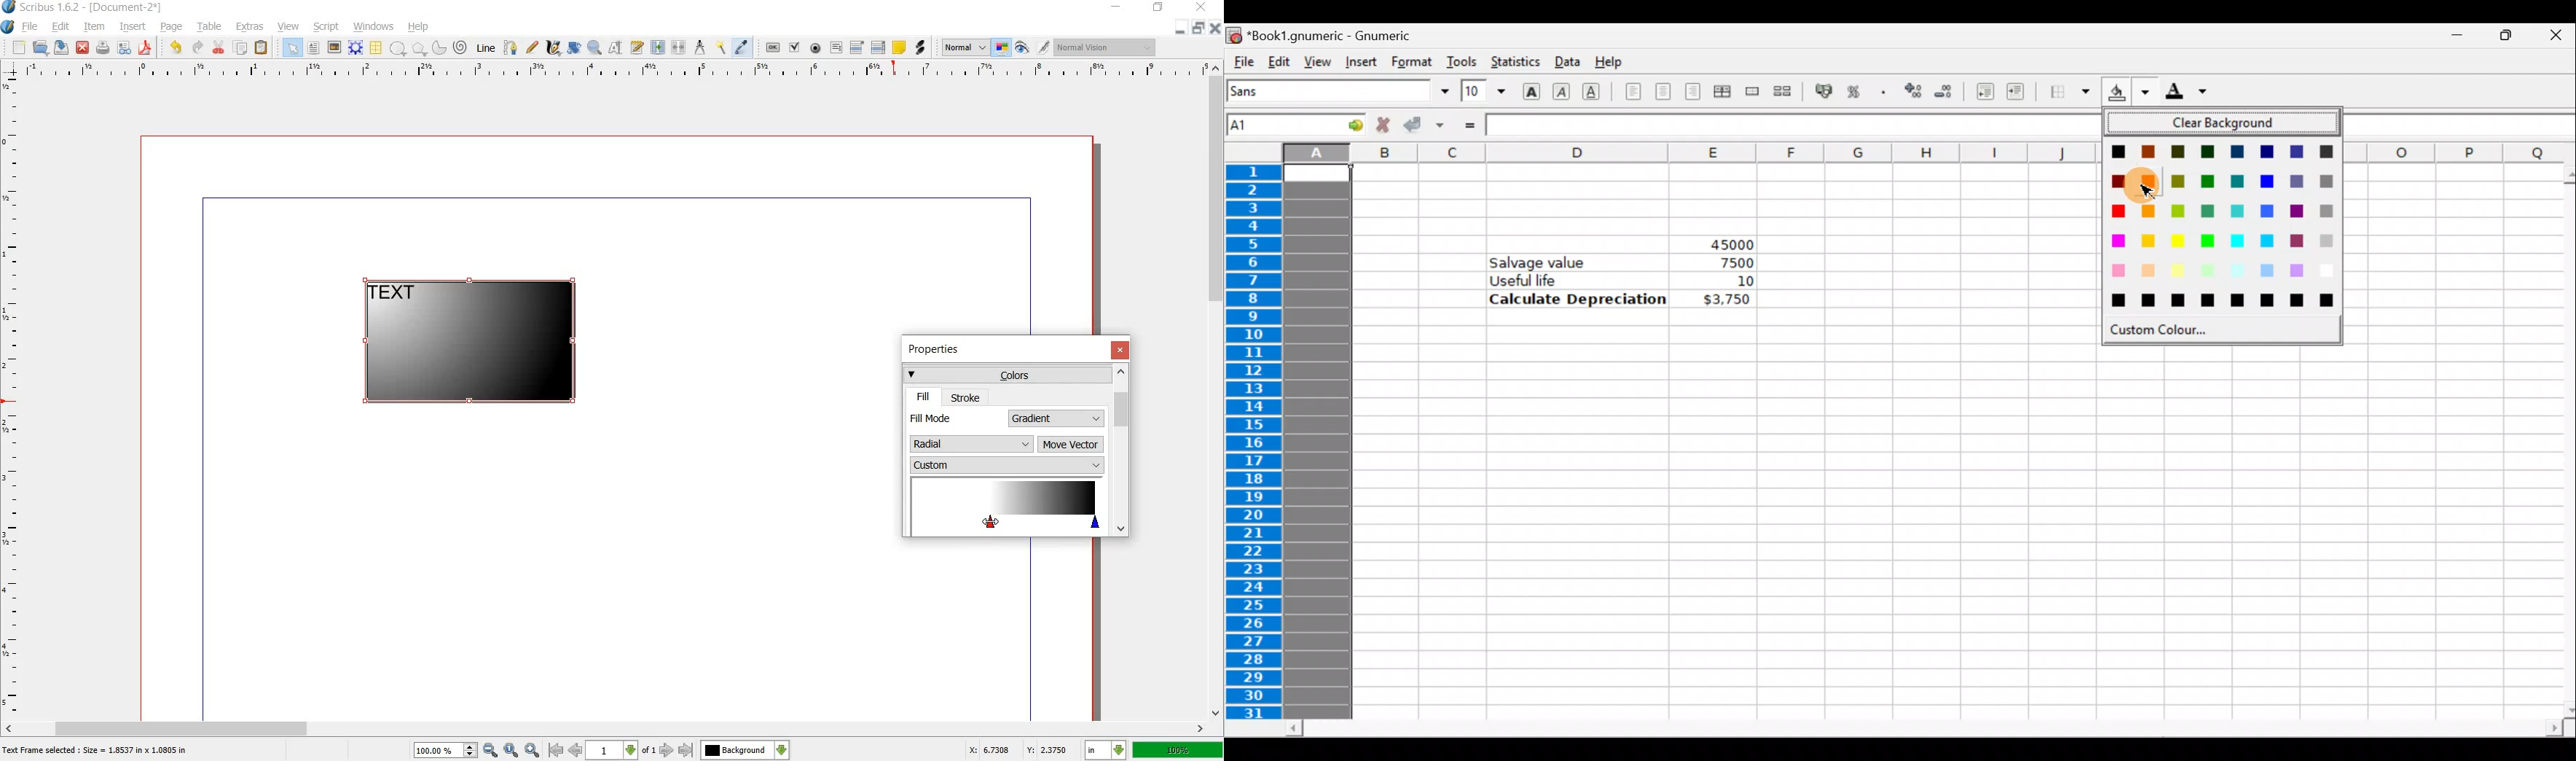 The image size is (2576, 784). Describe the element at coordinates (680, 48) in the screenshot. I see `unlink text frame` at that location.